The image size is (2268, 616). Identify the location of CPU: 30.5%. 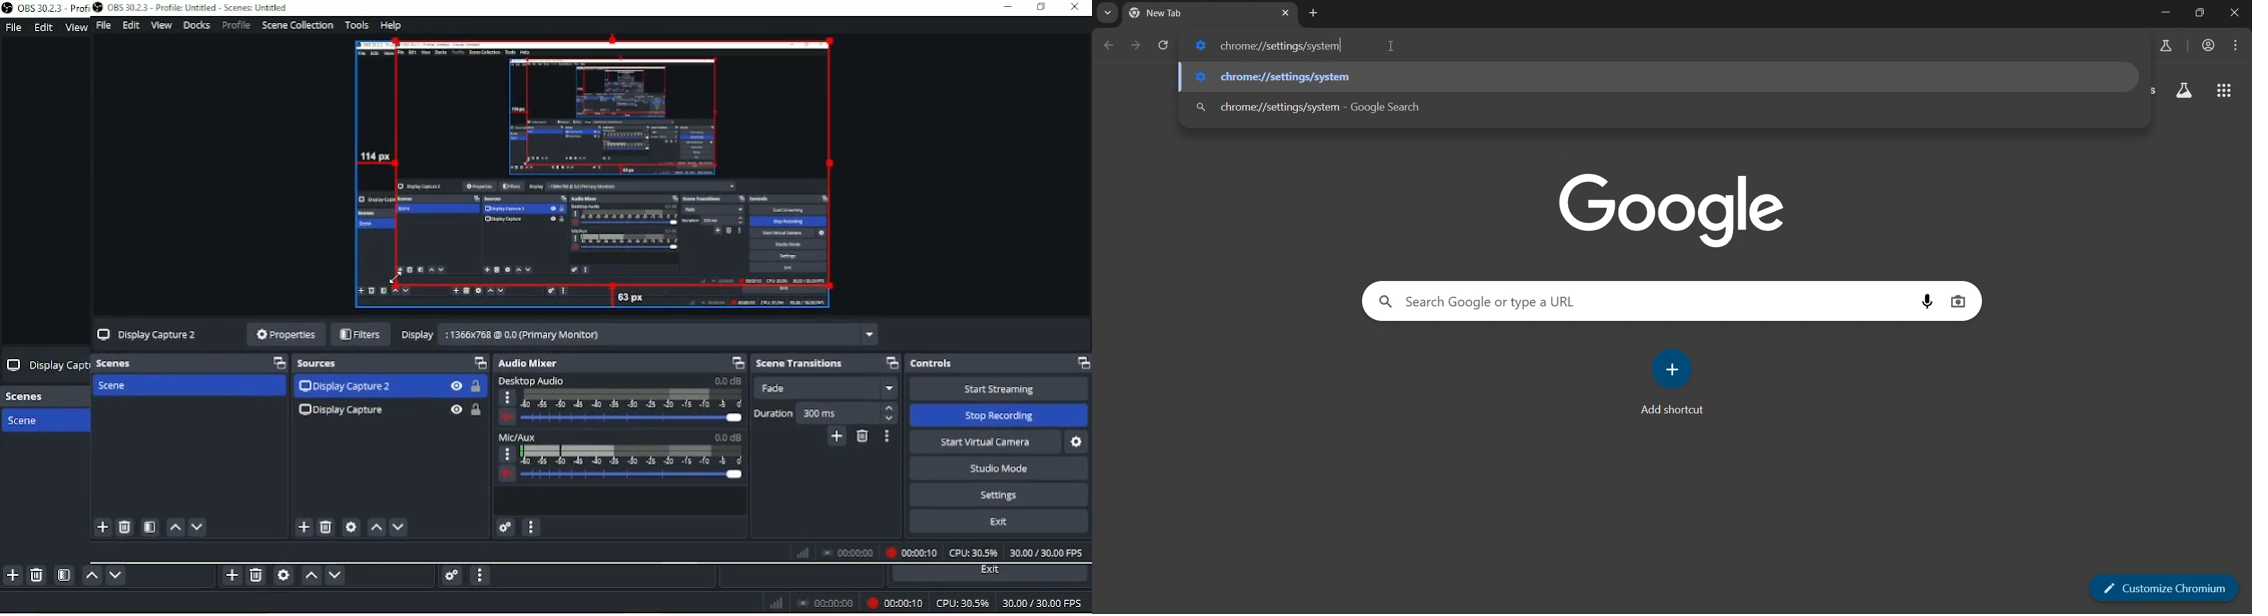
(971, 551).